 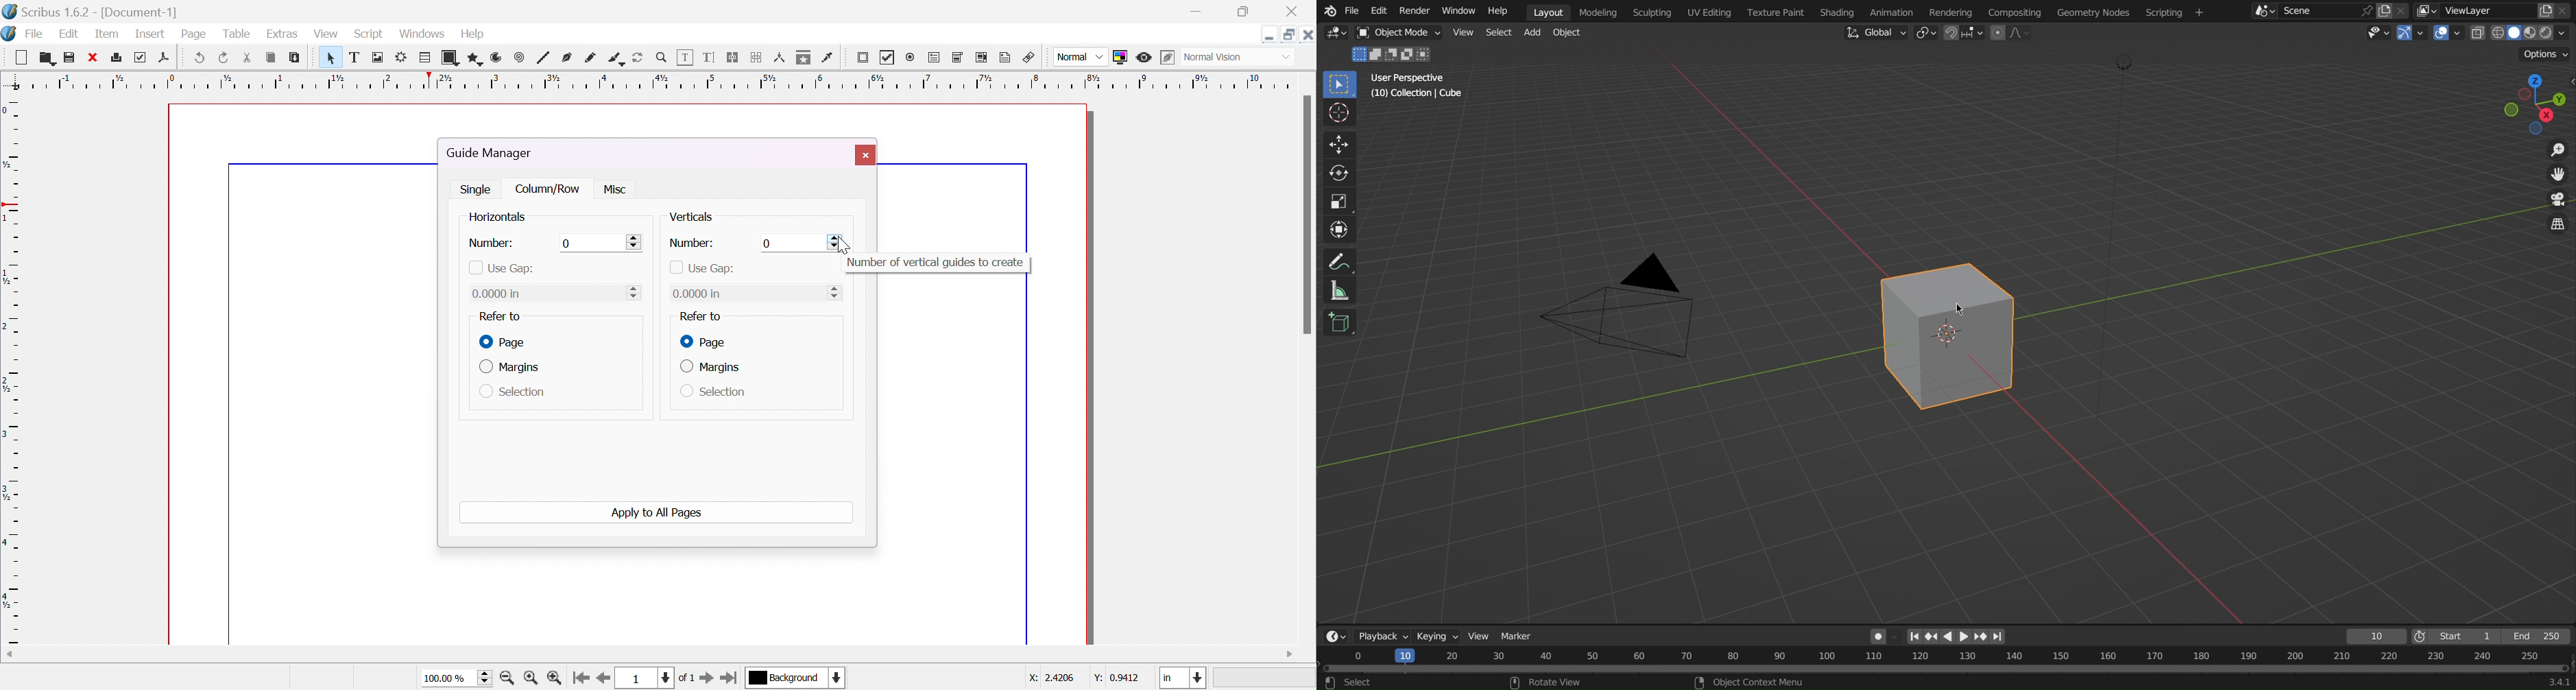 I want to click on eye dropper, so click(x=830, y=59).